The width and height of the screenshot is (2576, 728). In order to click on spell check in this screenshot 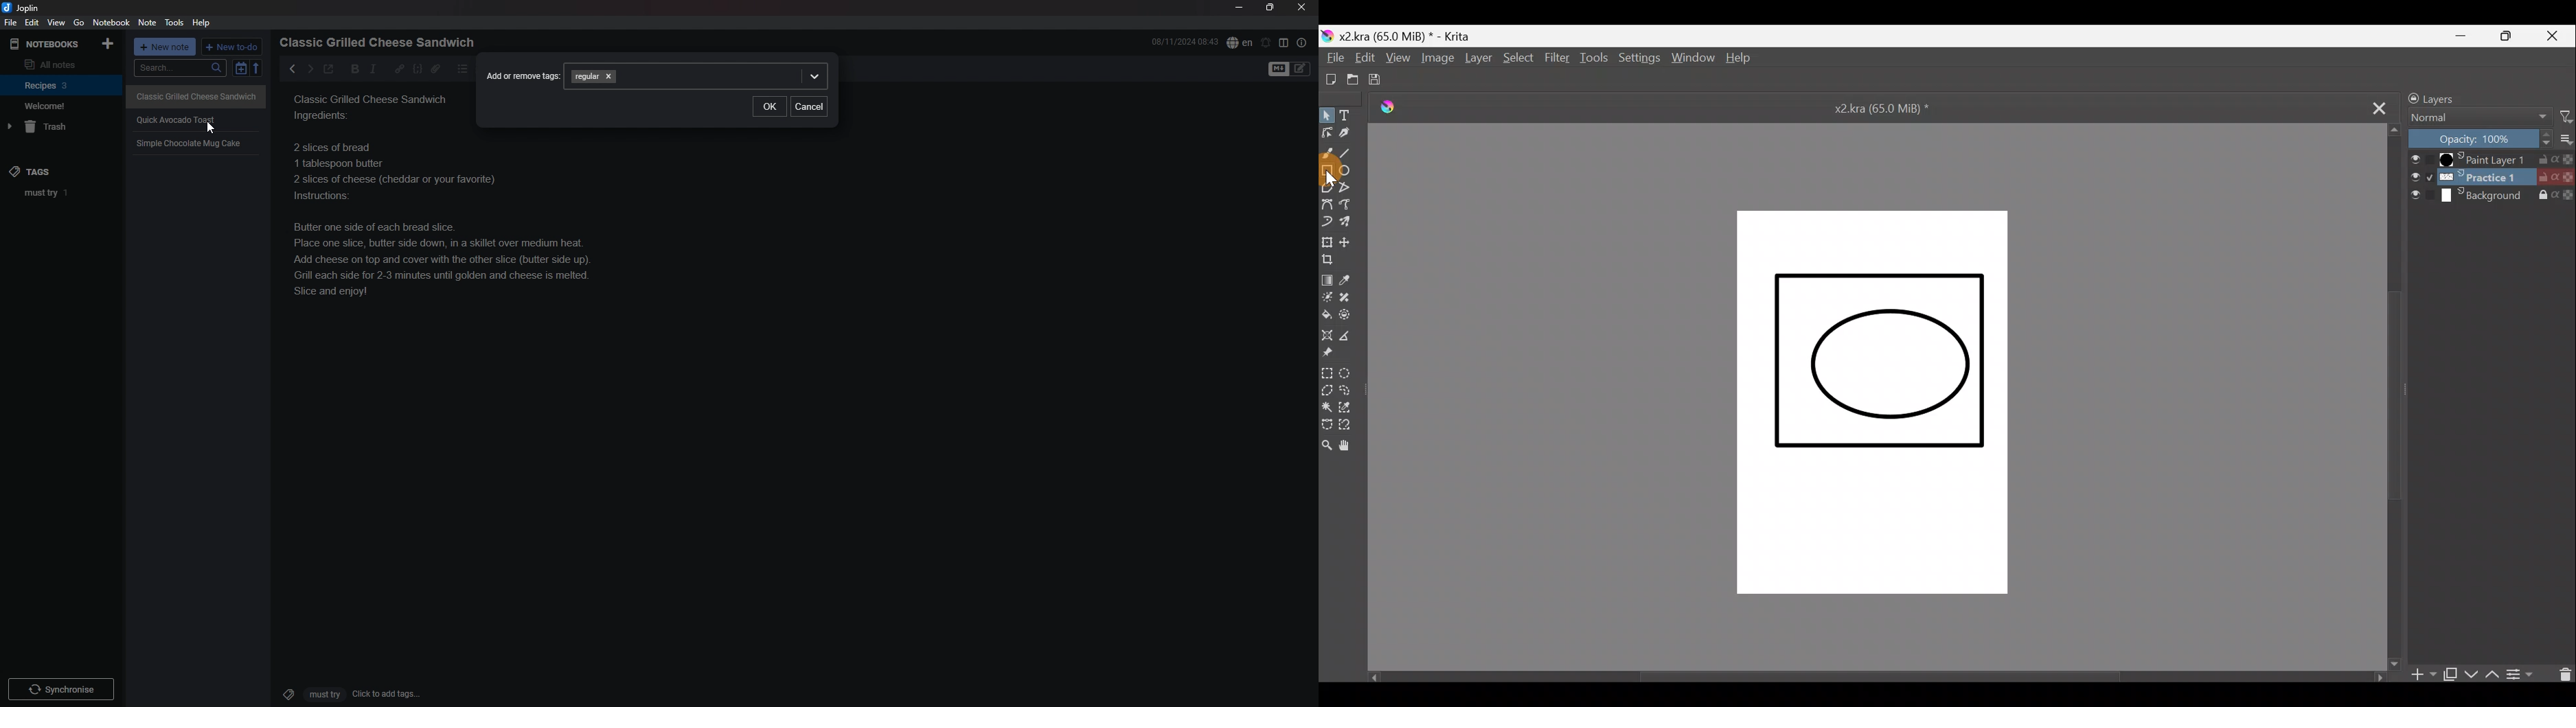, I will do `click(1240, 42)`.